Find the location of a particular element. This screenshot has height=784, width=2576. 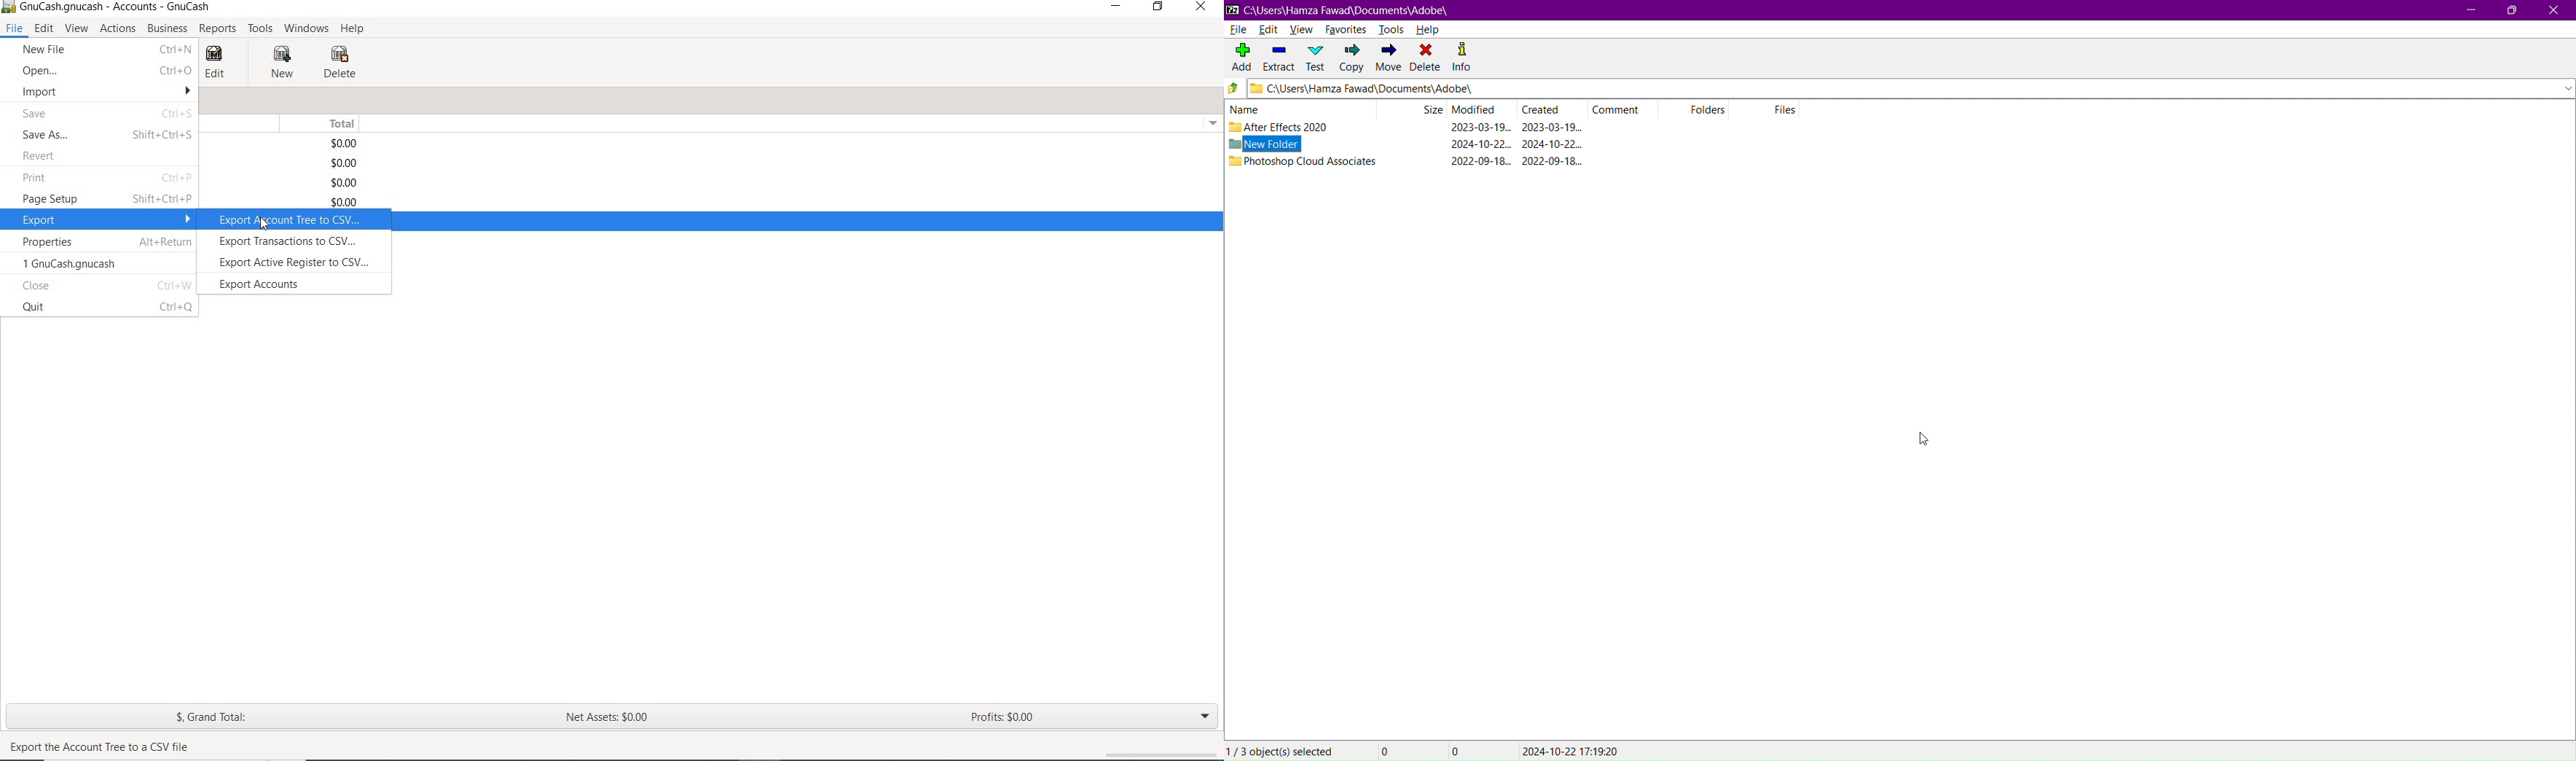

cursor is located at coordinates (1924, 438).